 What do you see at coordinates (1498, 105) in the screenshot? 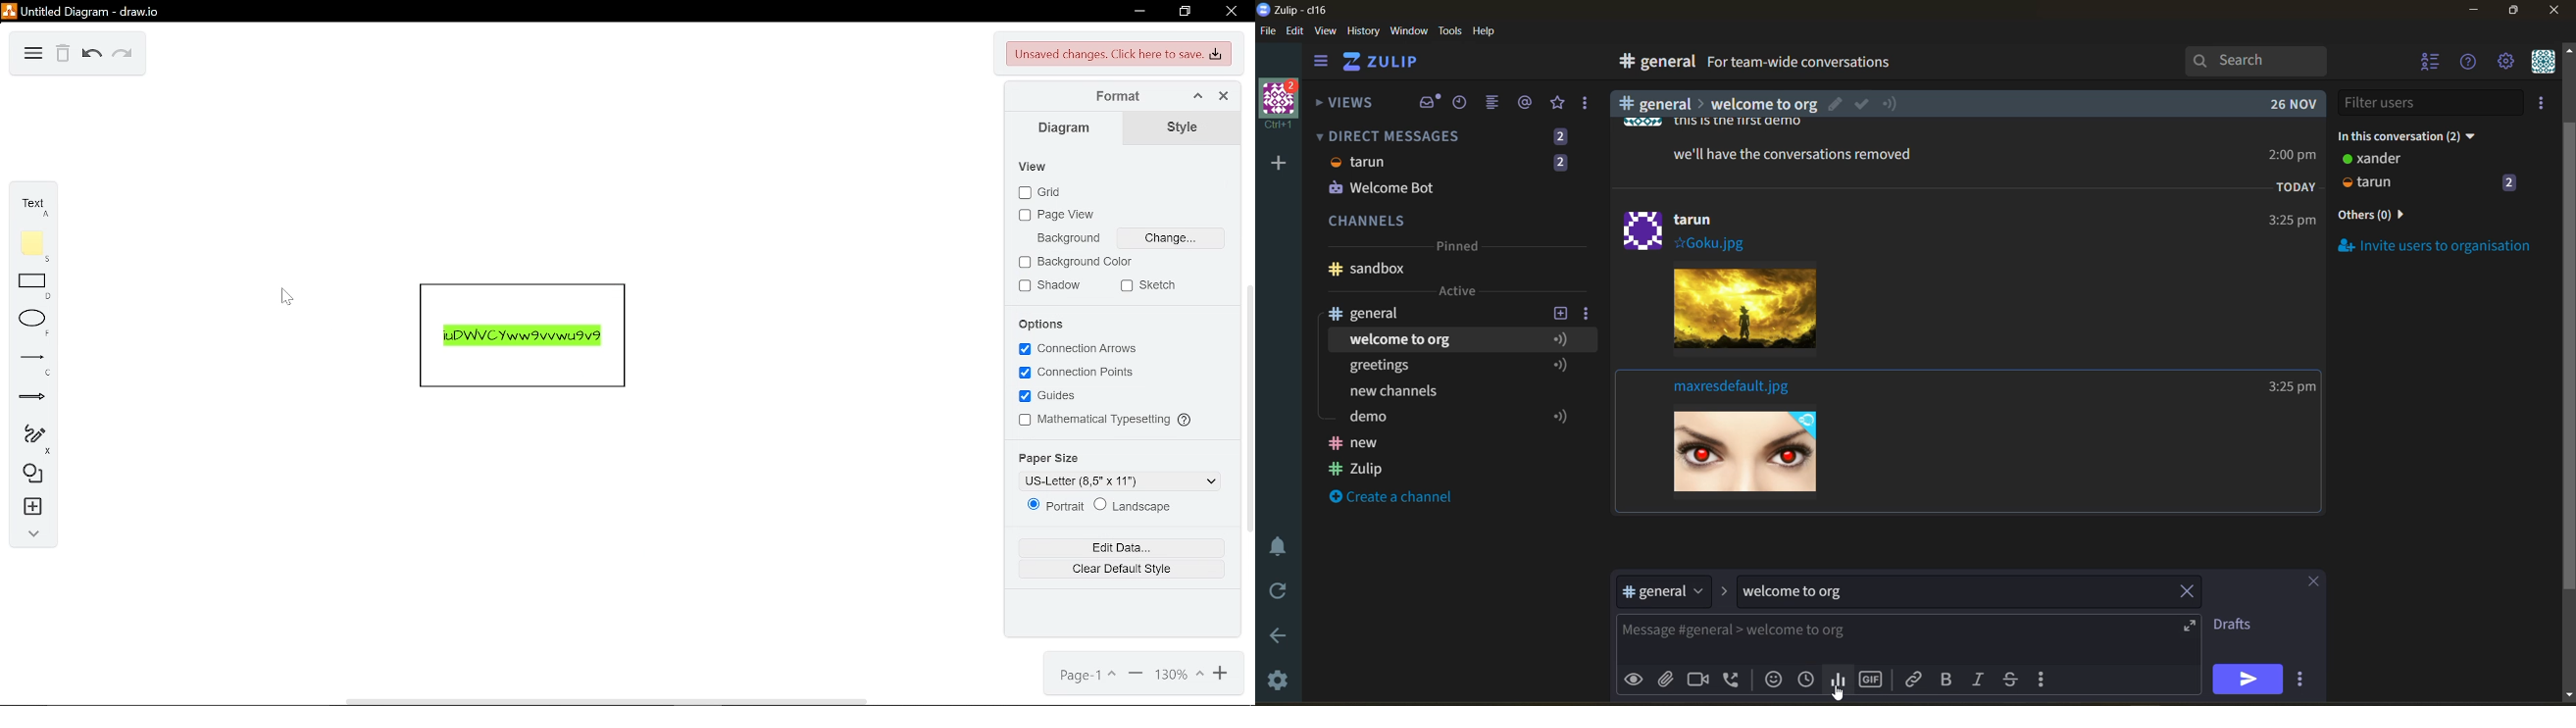
I see `combined feed` at bounding box center [1498, 105].